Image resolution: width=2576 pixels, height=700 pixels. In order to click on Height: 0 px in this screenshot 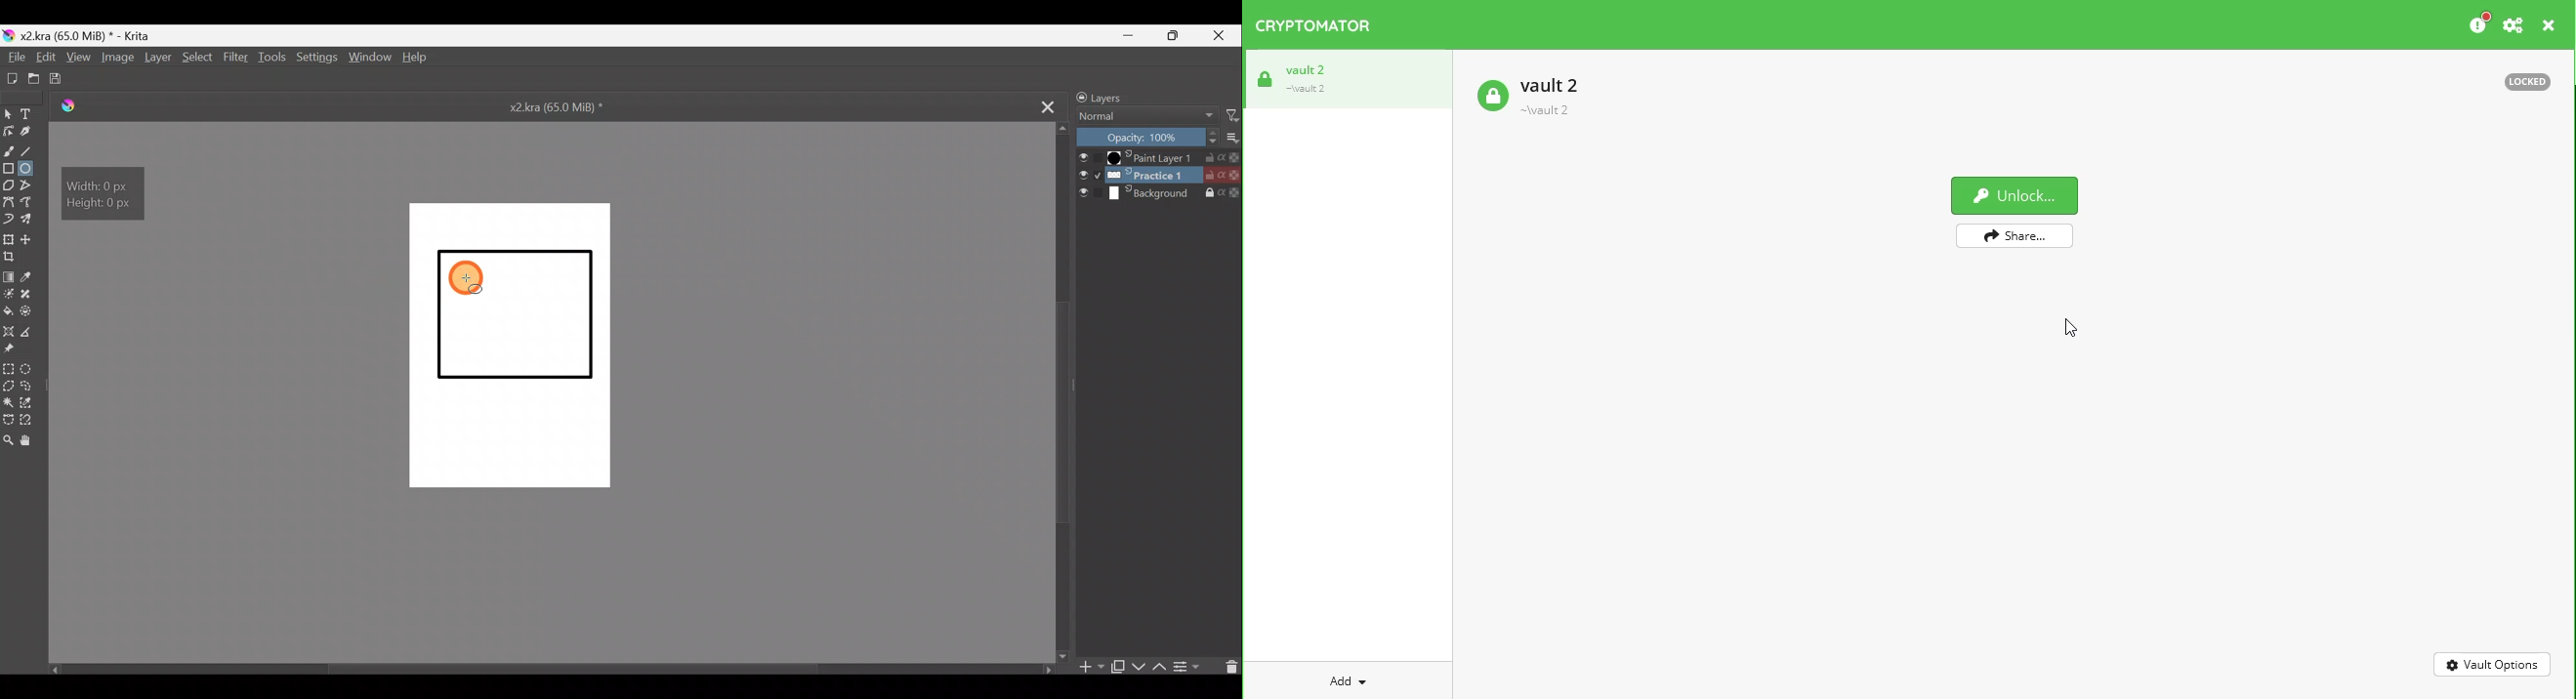, I will do `click(100, 205)`.